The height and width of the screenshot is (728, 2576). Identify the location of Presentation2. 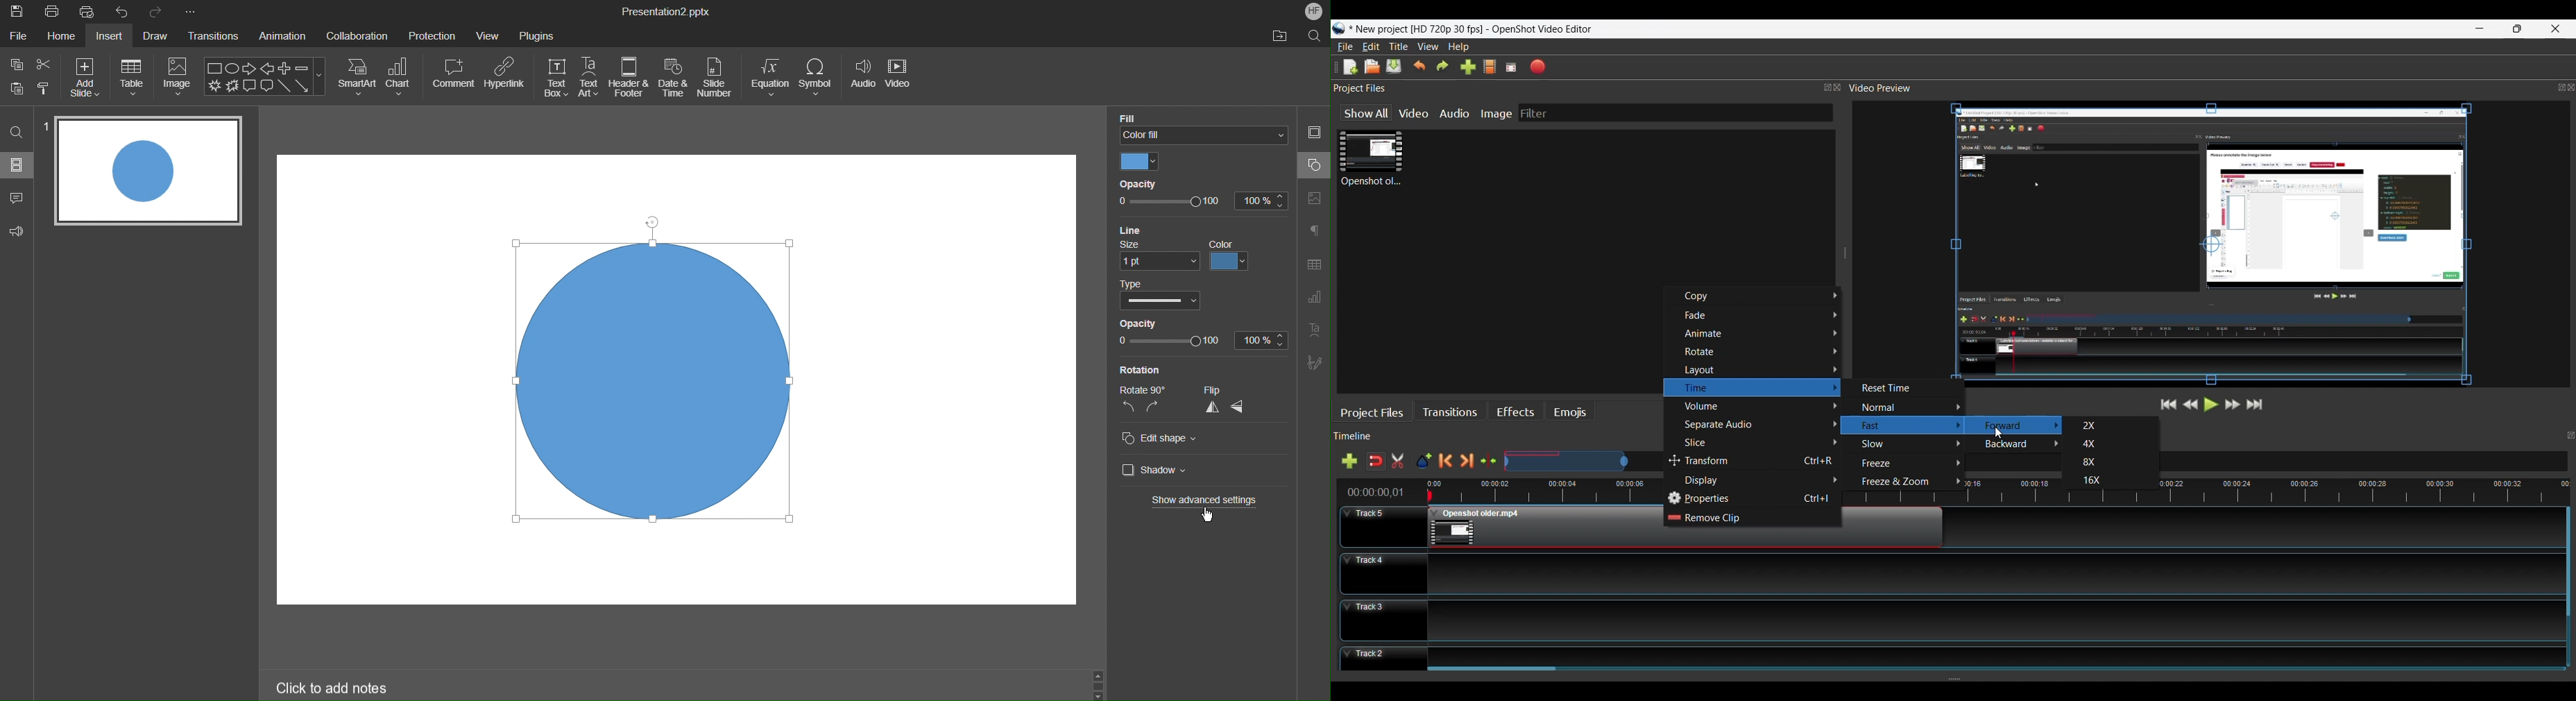
(665, 13).